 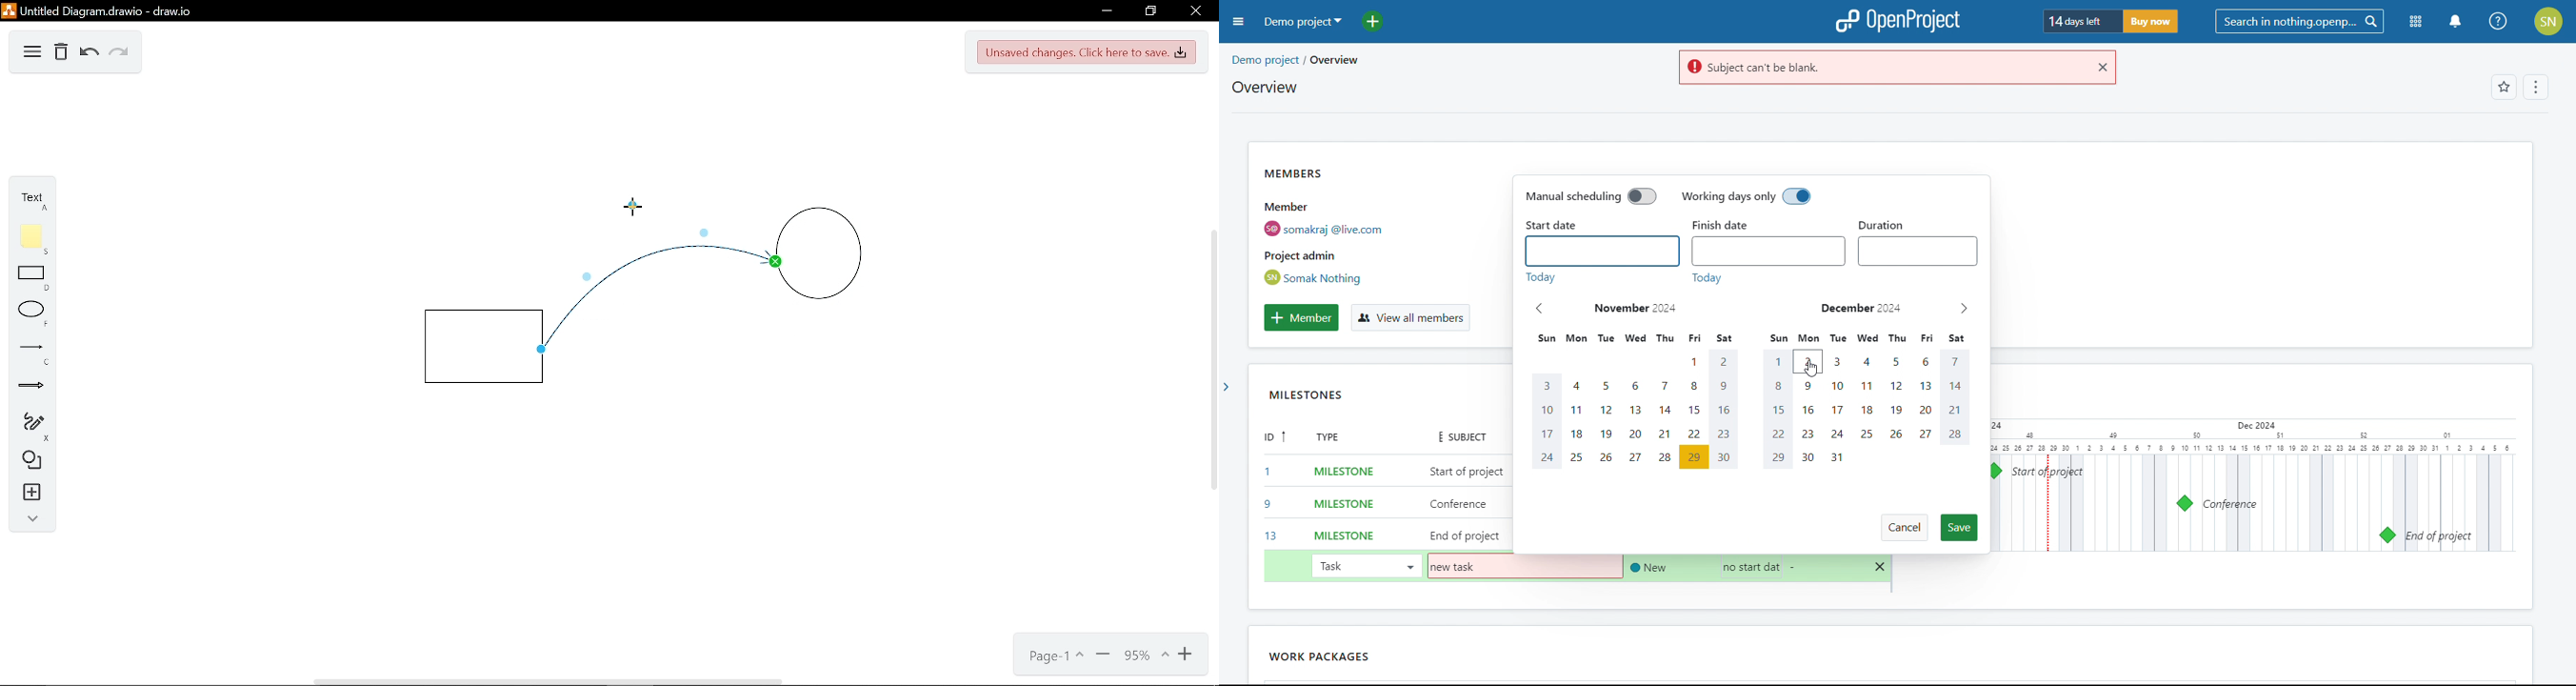 I want to click on Current zoom, so click(x=1145, y=656).